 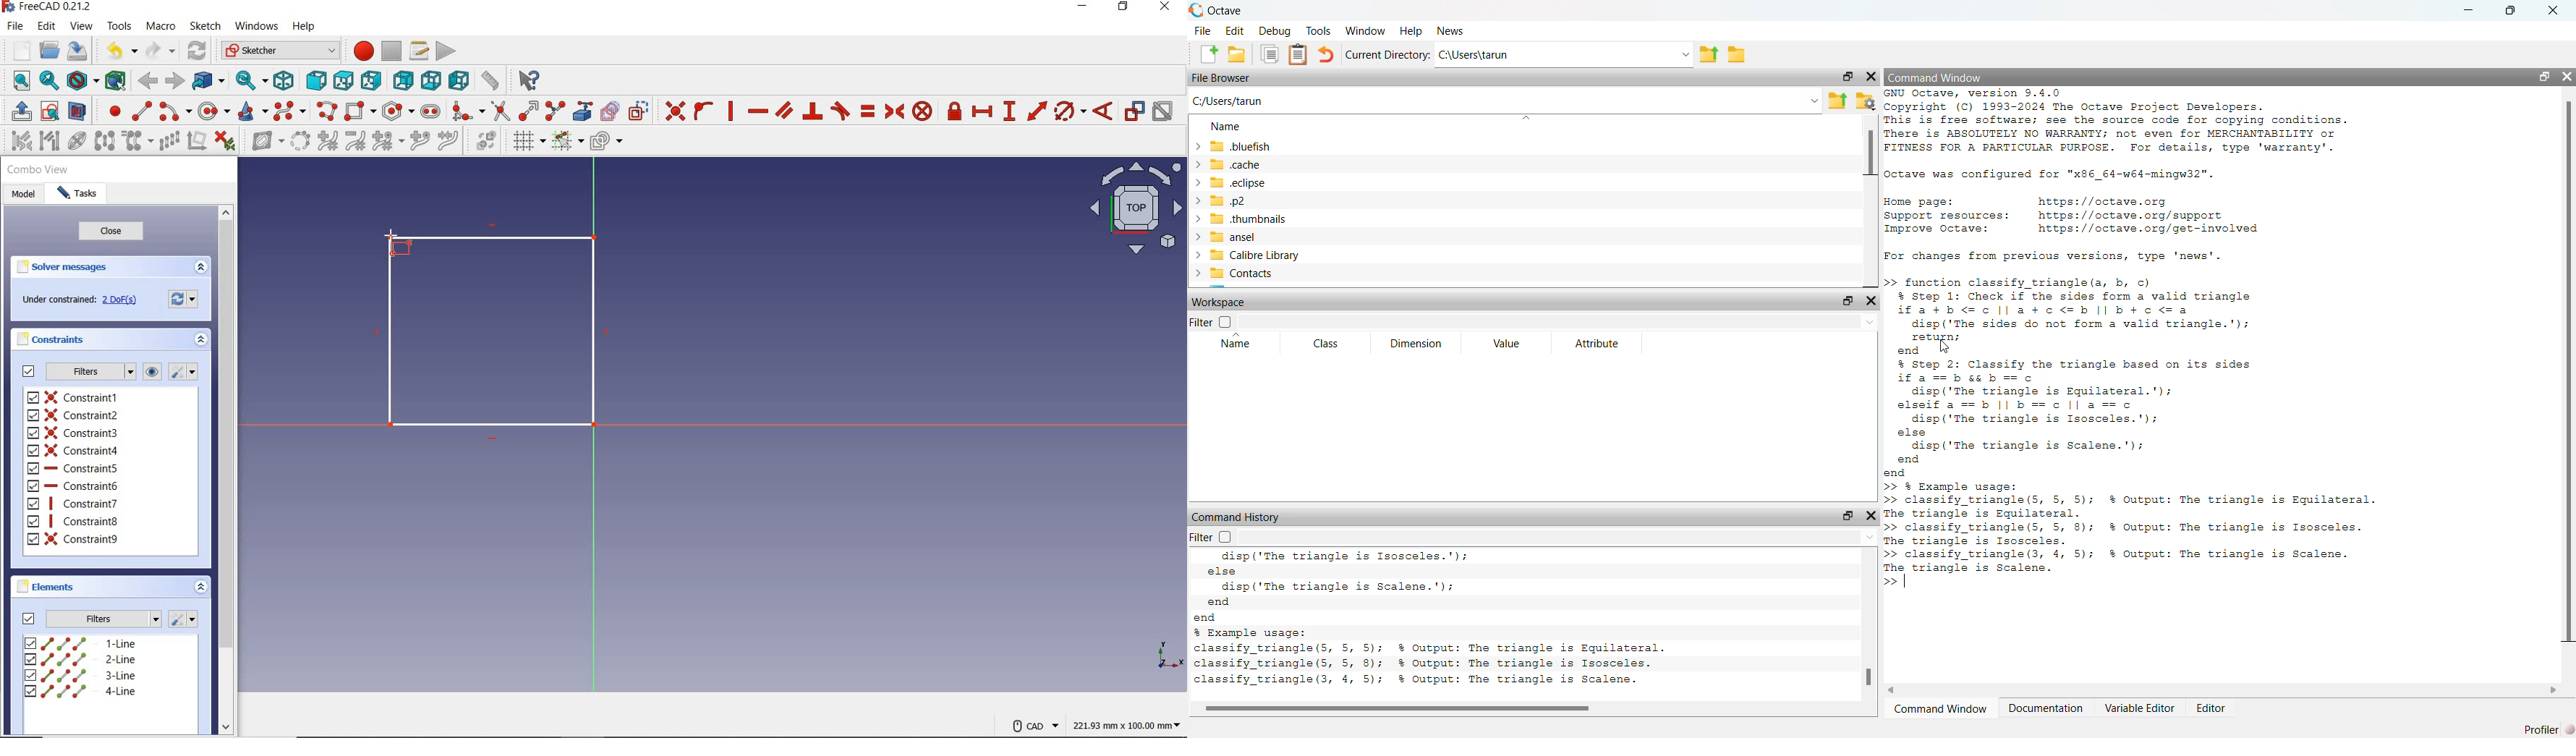 What do you see at coordinates (84, 660) in the screenshot?
I see `2-line` at bounding box center [84, 660].